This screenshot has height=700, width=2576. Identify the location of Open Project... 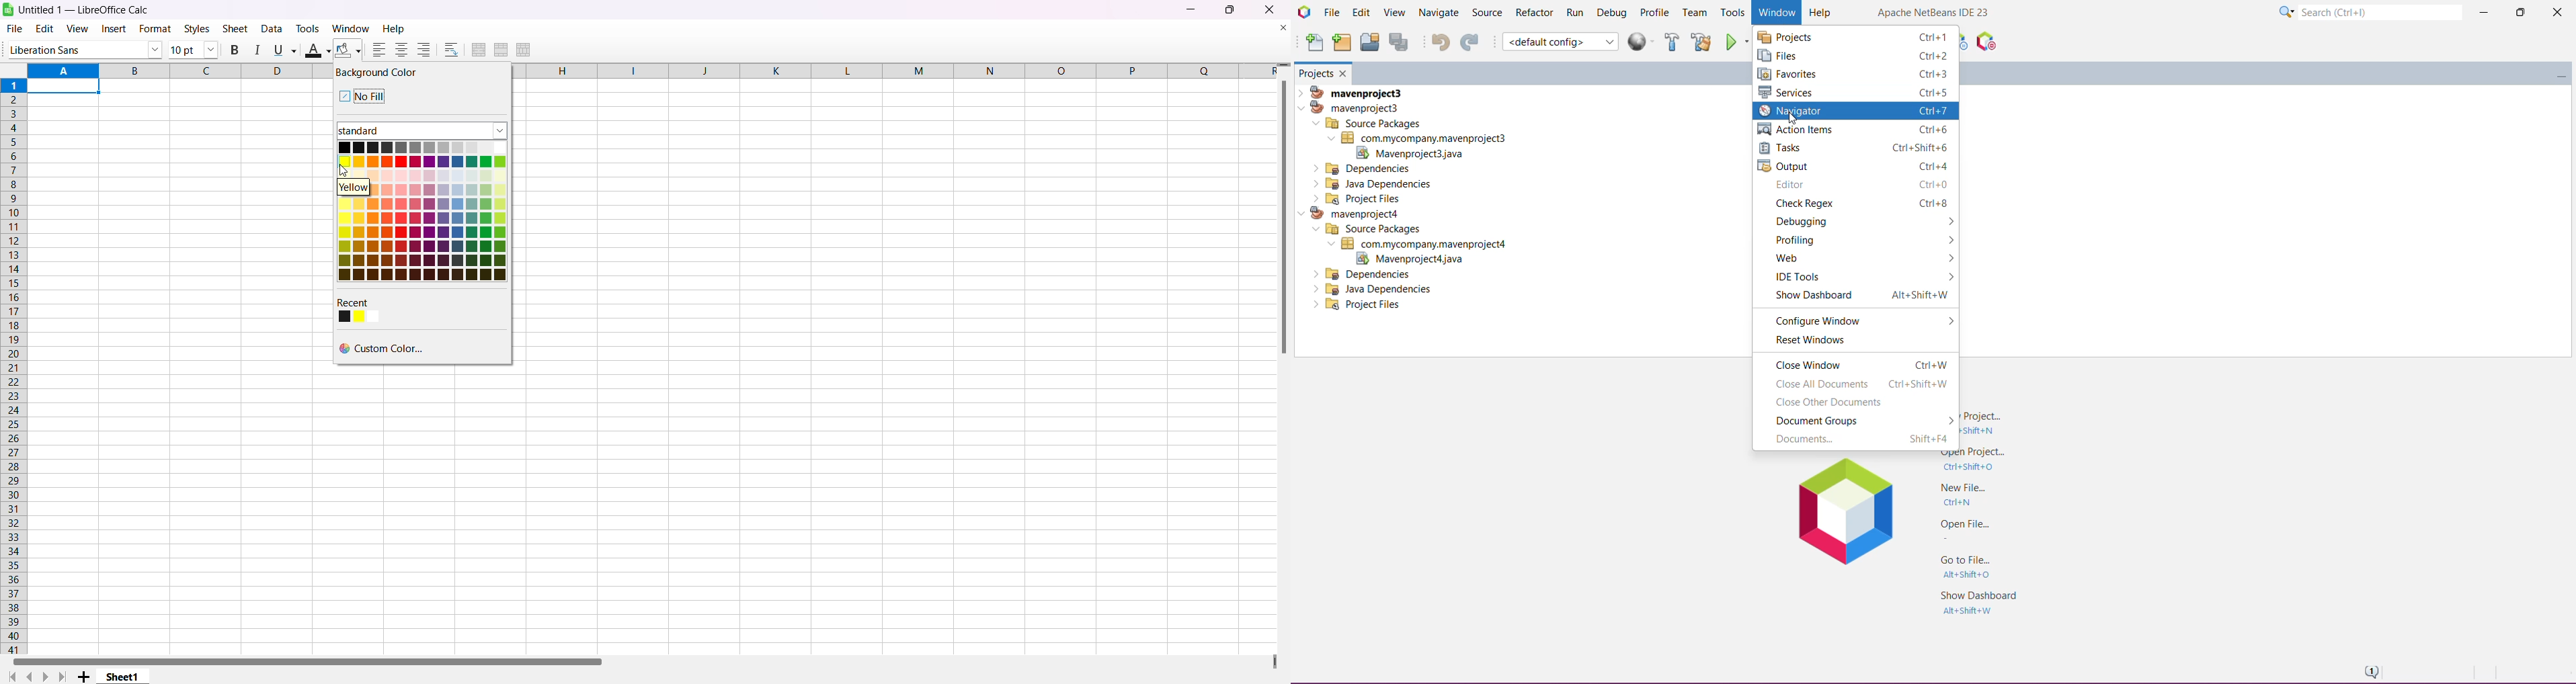
(1971, 462).